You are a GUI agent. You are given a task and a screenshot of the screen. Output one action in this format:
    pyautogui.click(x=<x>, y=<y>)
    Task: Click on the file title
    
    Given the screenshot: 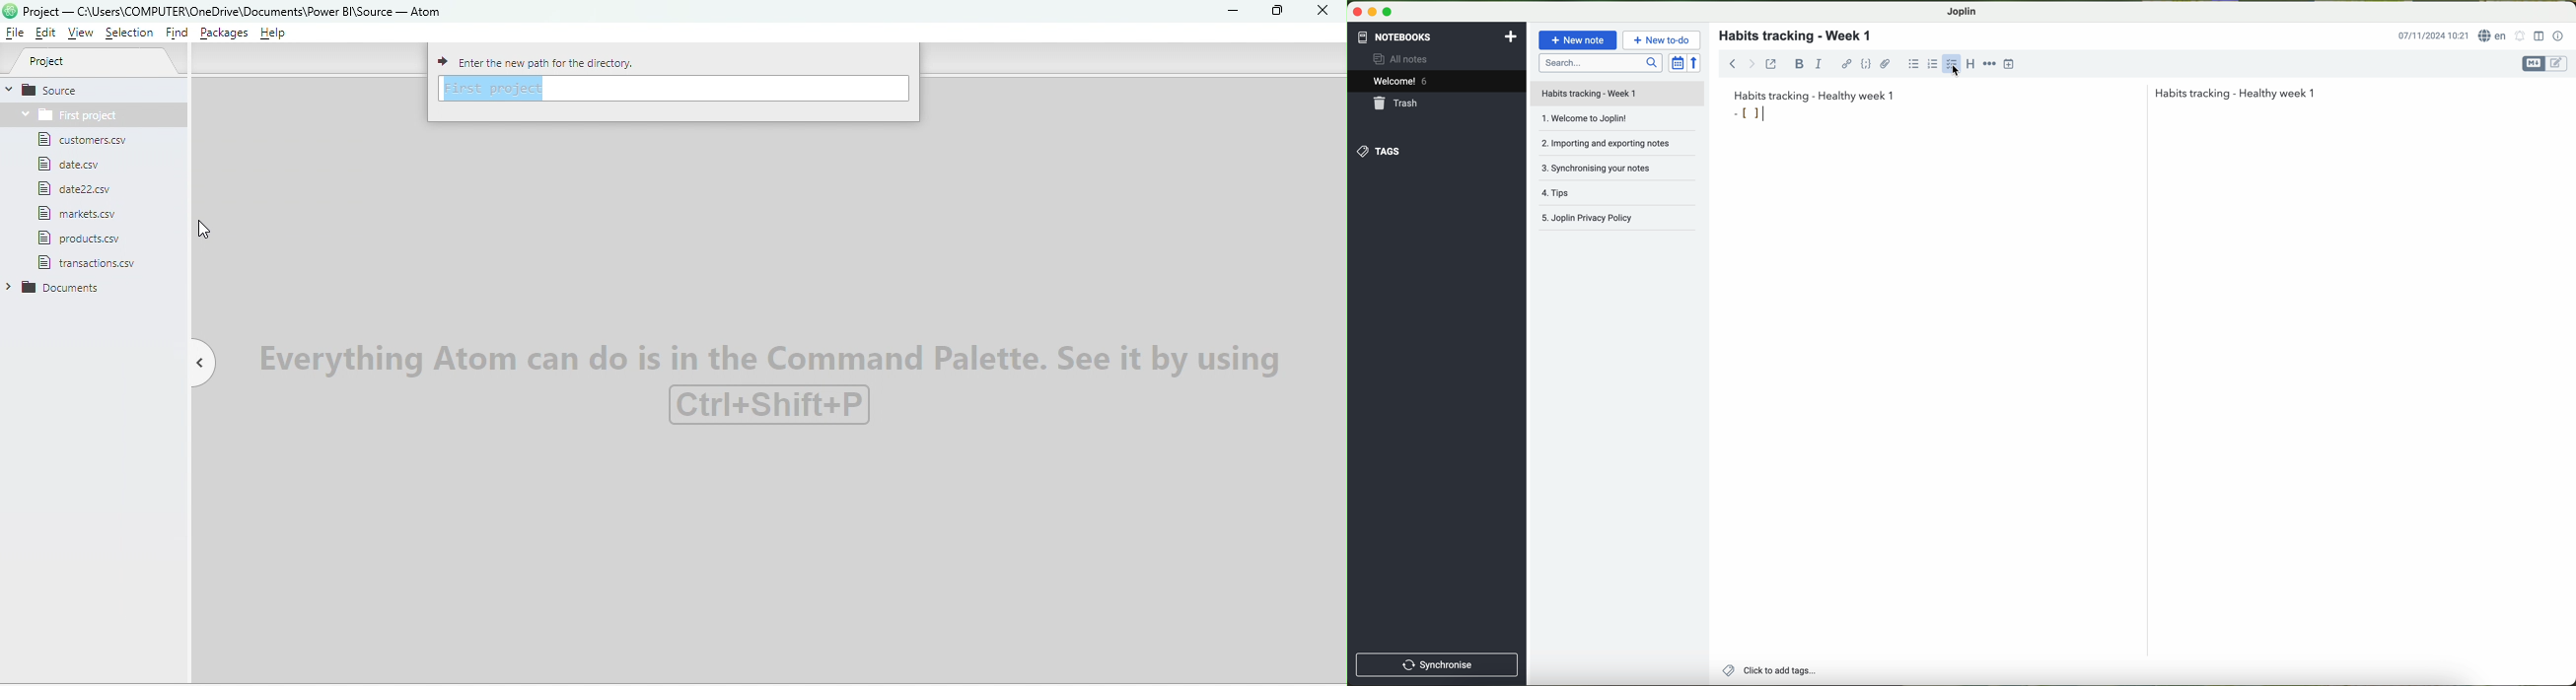 What is the action you would take?
    pyautogui.click(x=1618, y=94)
    